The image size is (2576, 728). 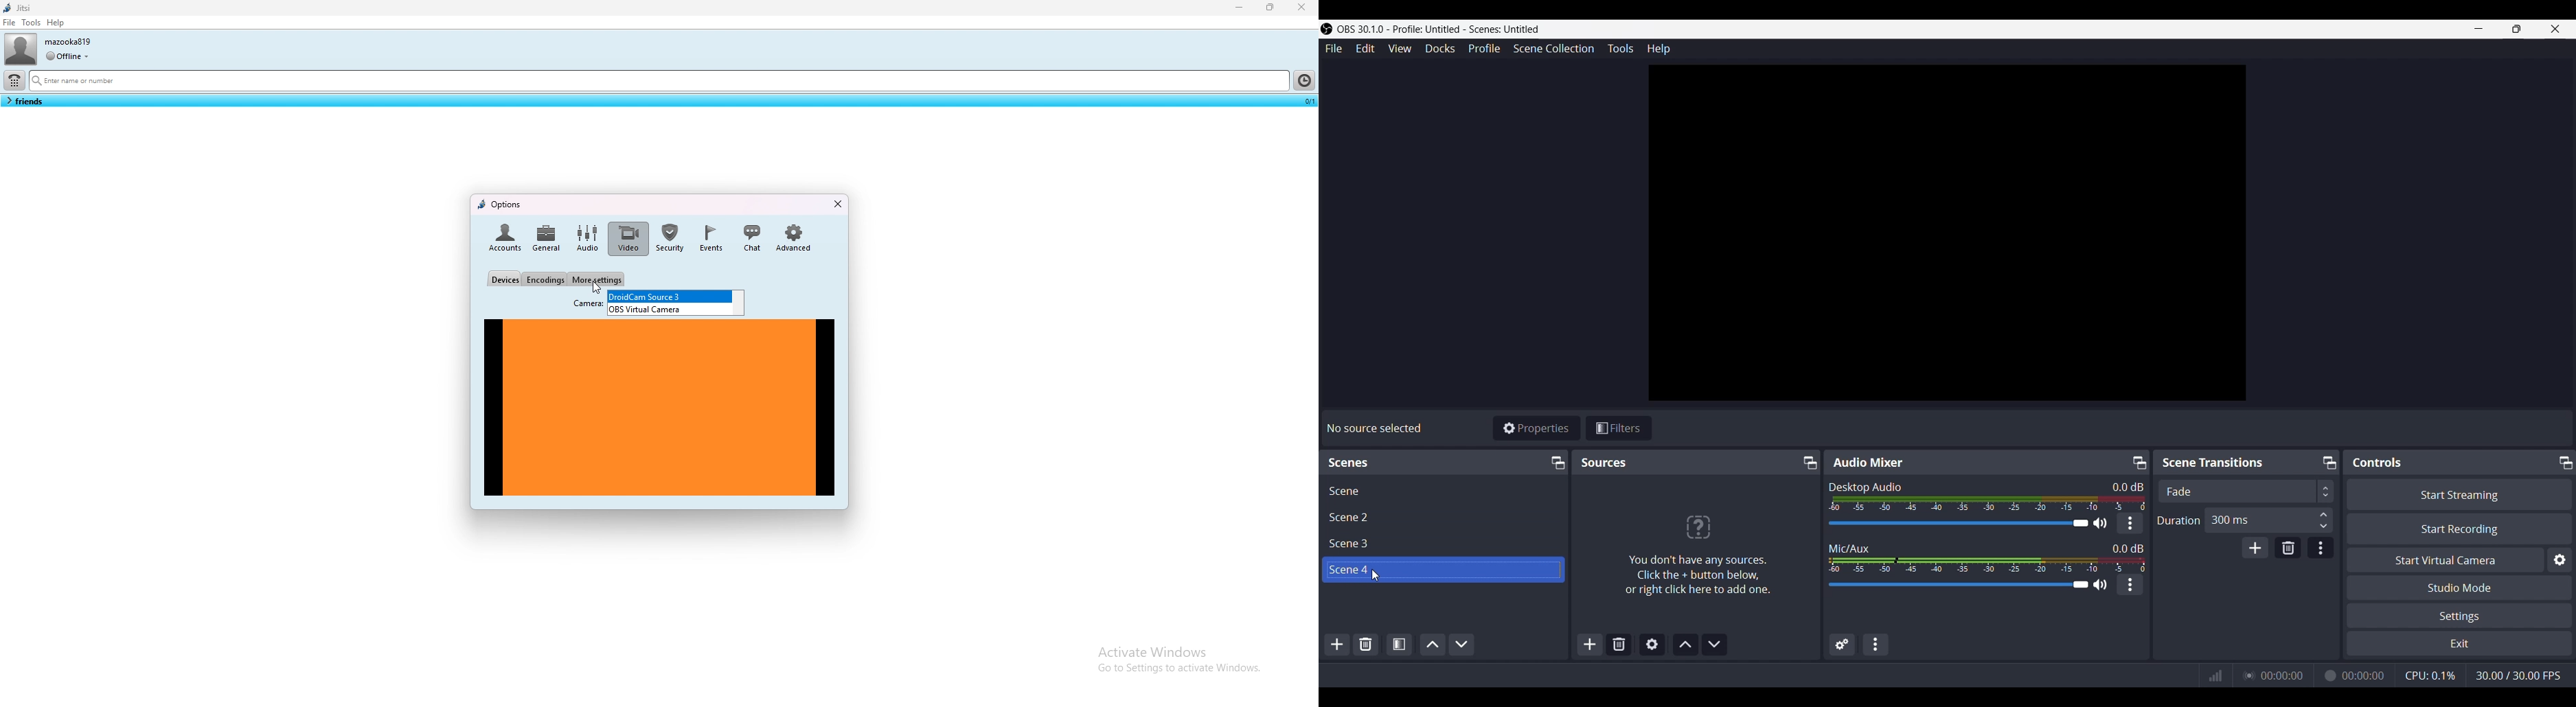 What do you see at coordinates (1619, 427) in the screenshot?
I see `Filters` at bounding box center [1619, 427].